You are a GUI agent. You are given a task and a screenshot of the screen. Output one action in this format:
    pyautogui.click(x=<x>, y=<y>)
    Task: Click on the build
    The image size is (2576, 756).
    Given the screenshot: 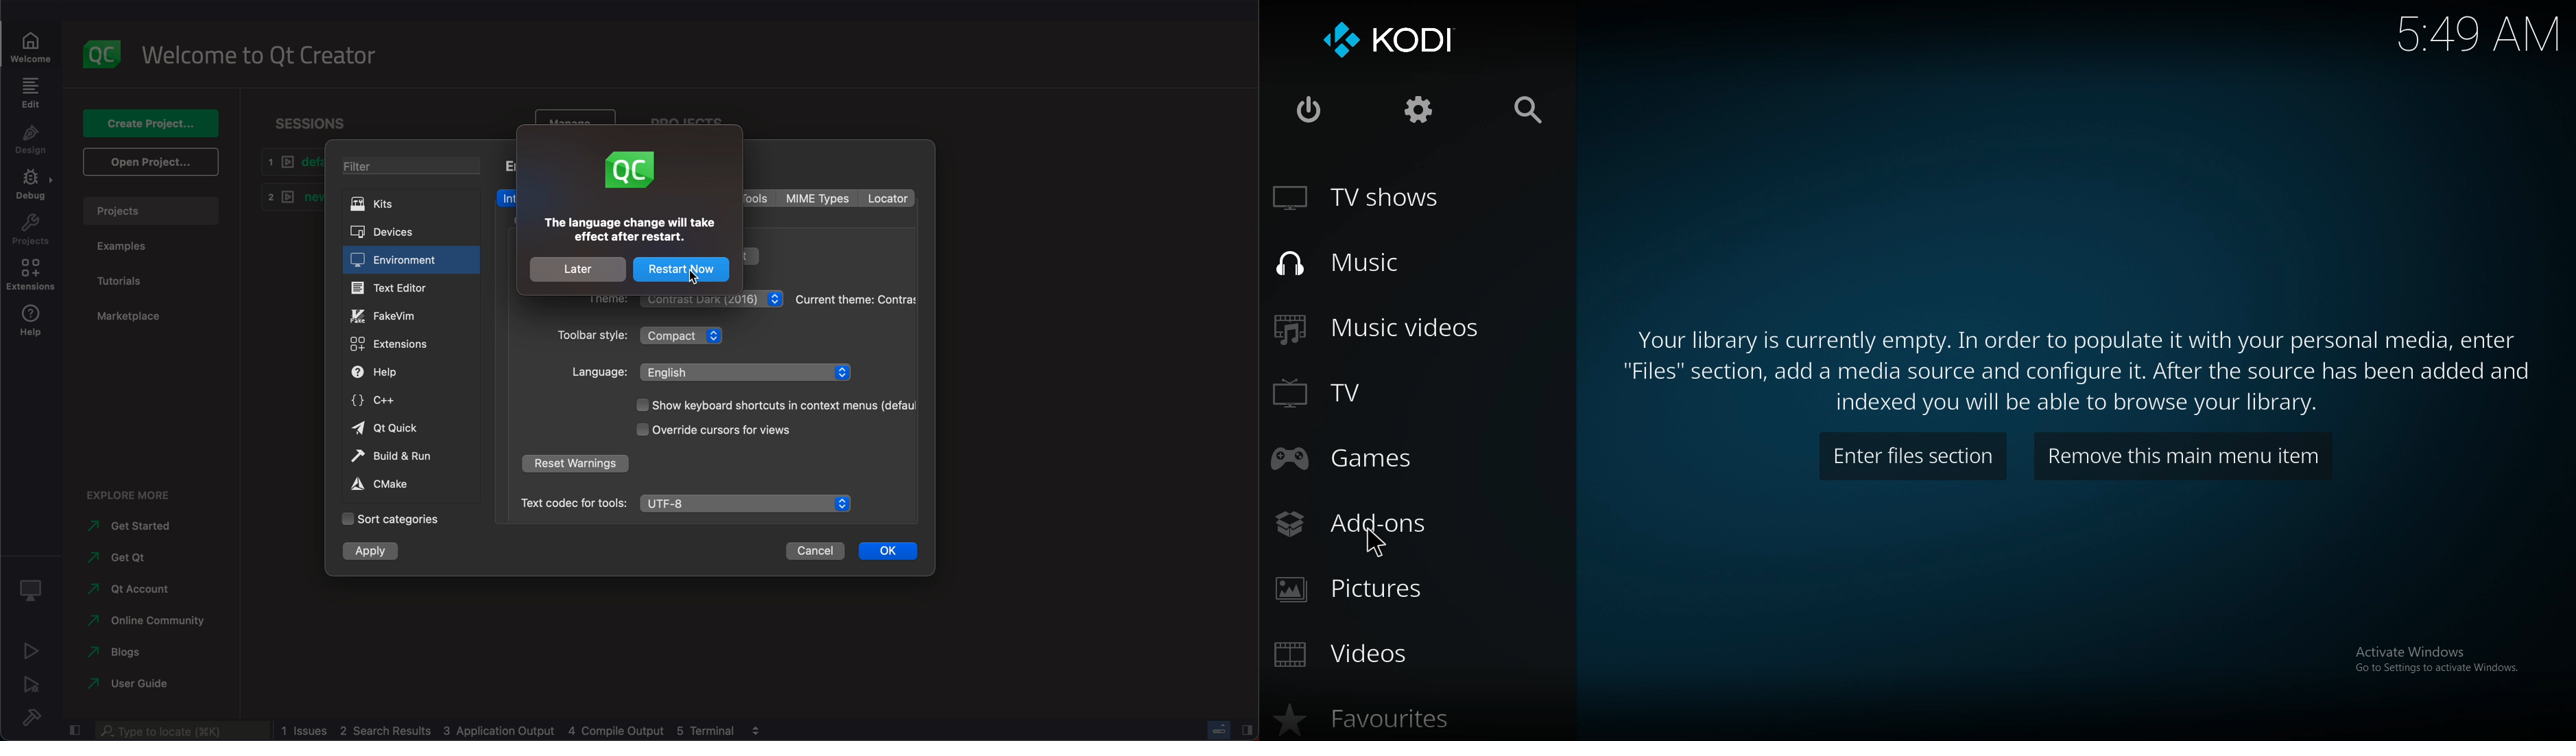 What is the action you would take?
    pyautogui.click(x=31, y=717)
    